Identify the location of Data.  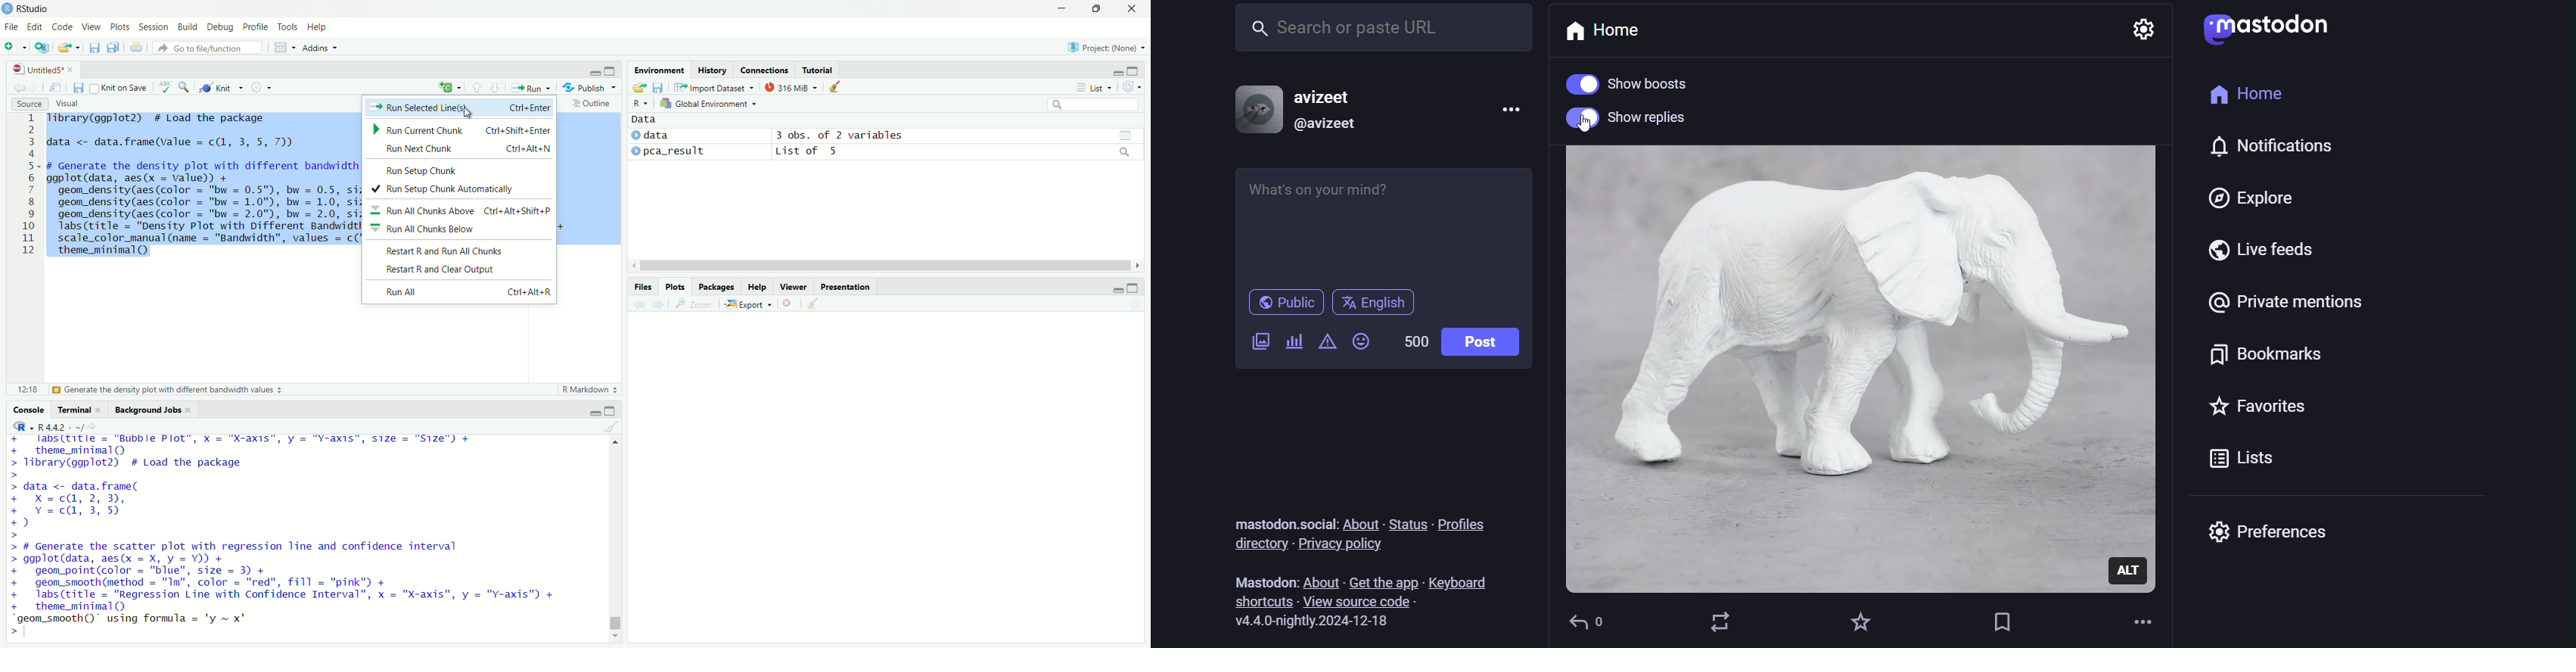
(645, 119).